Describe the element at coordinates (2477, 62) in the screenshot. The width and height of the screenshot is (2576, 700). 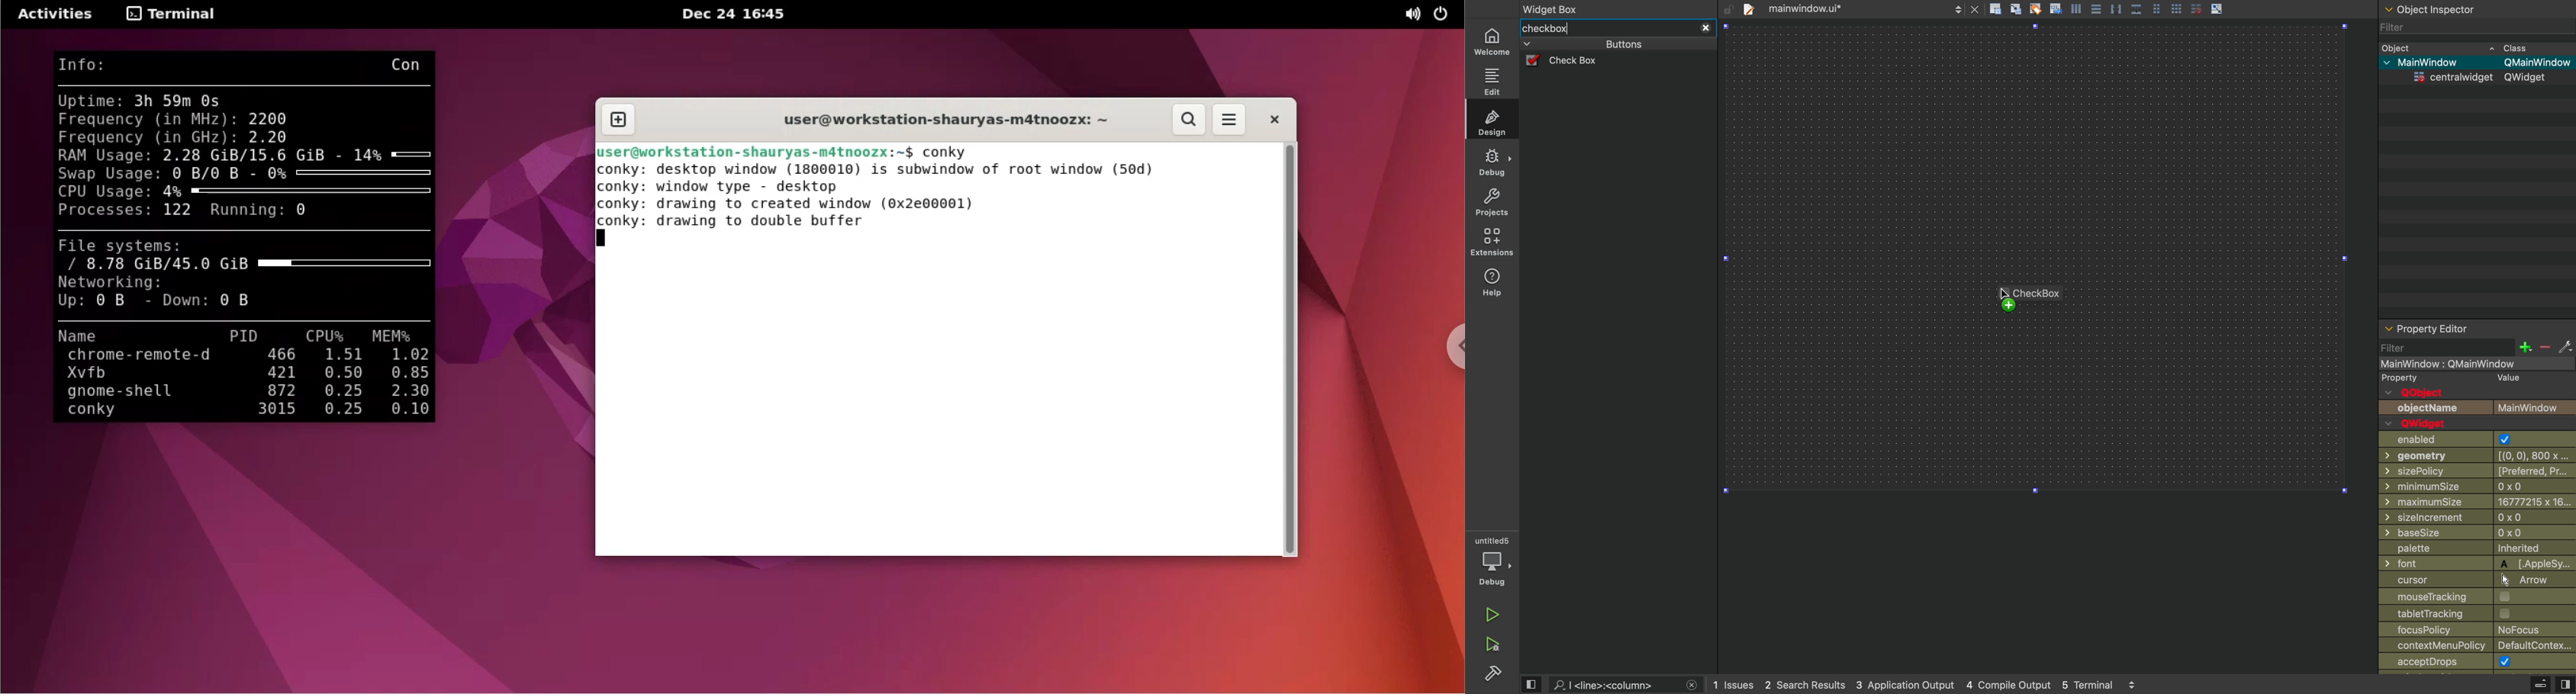
I see `mainwindow` at that location.